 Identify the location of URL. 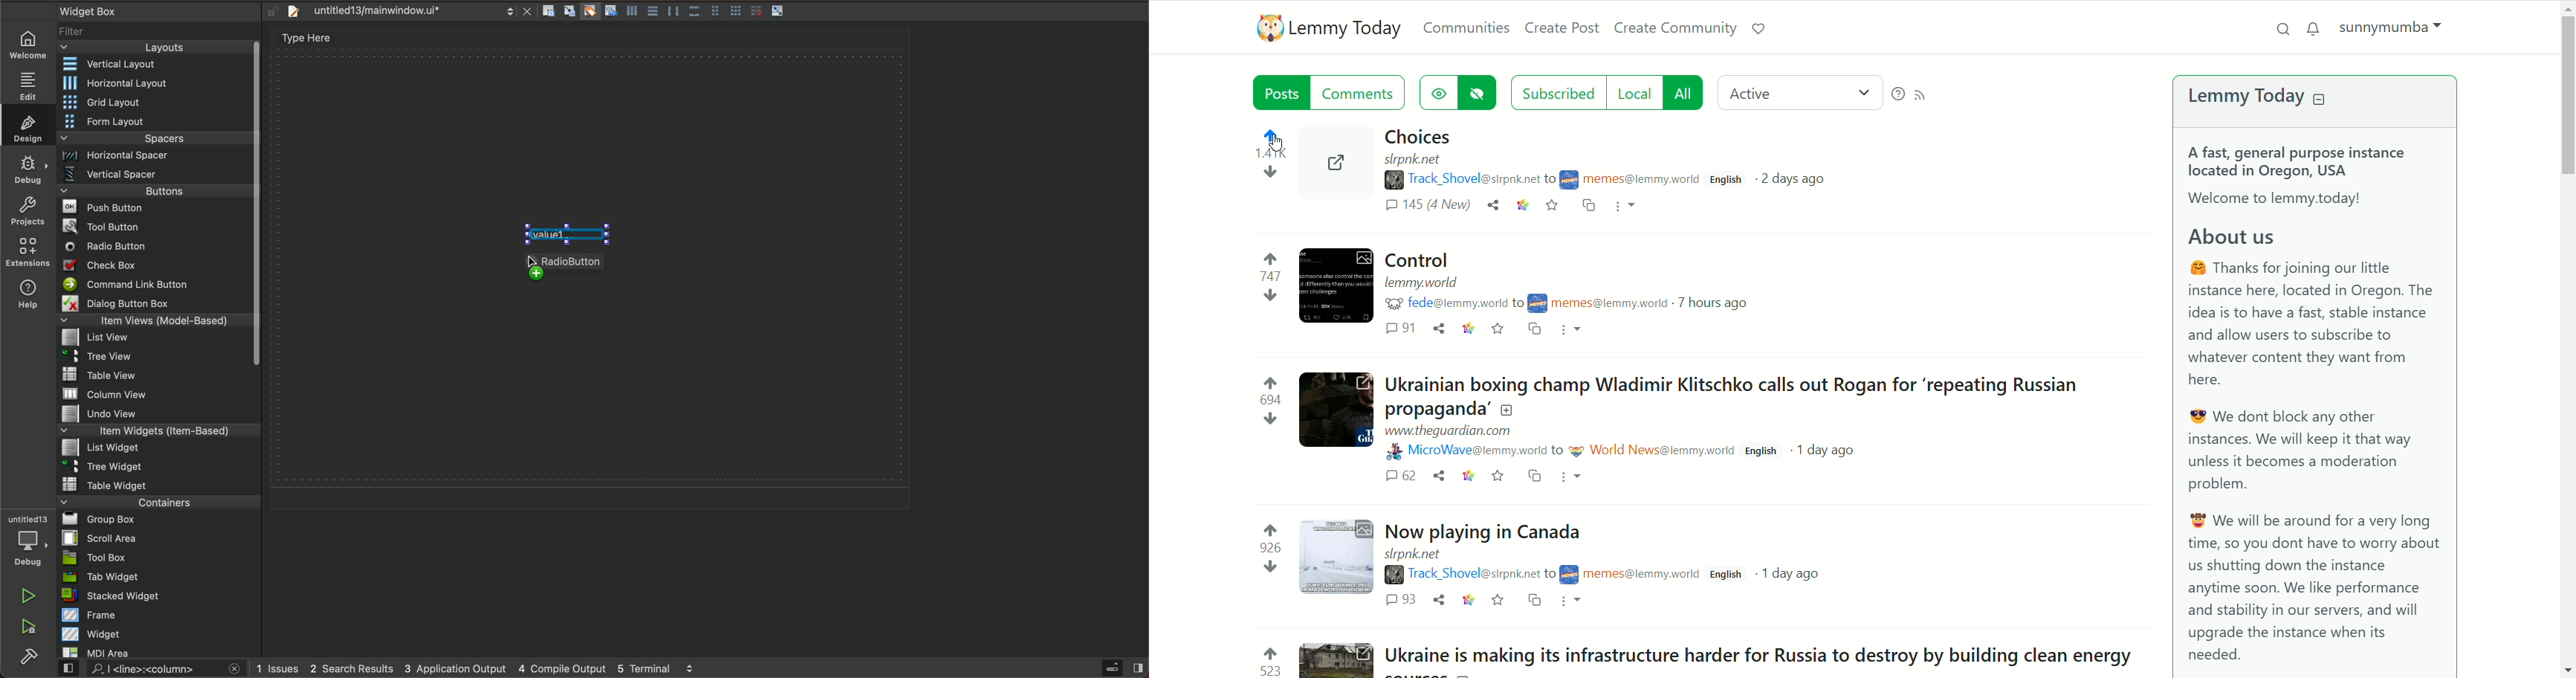
(1423, 282).